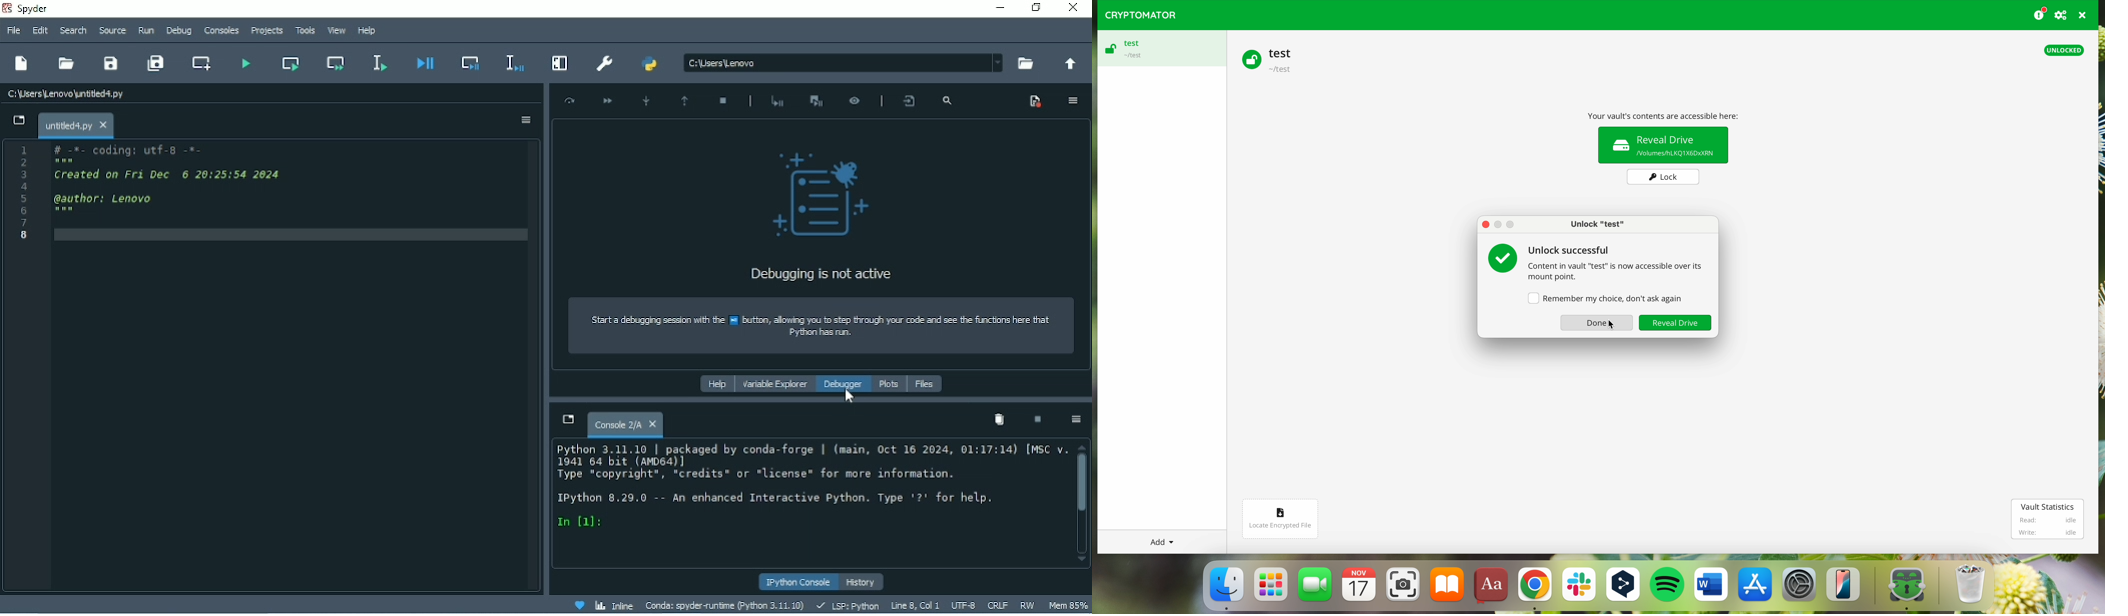 This screenshot has width=2128, height=616. Describe the element at coordinates (1077, 420) in the screenshot. I see `Options` at that location.